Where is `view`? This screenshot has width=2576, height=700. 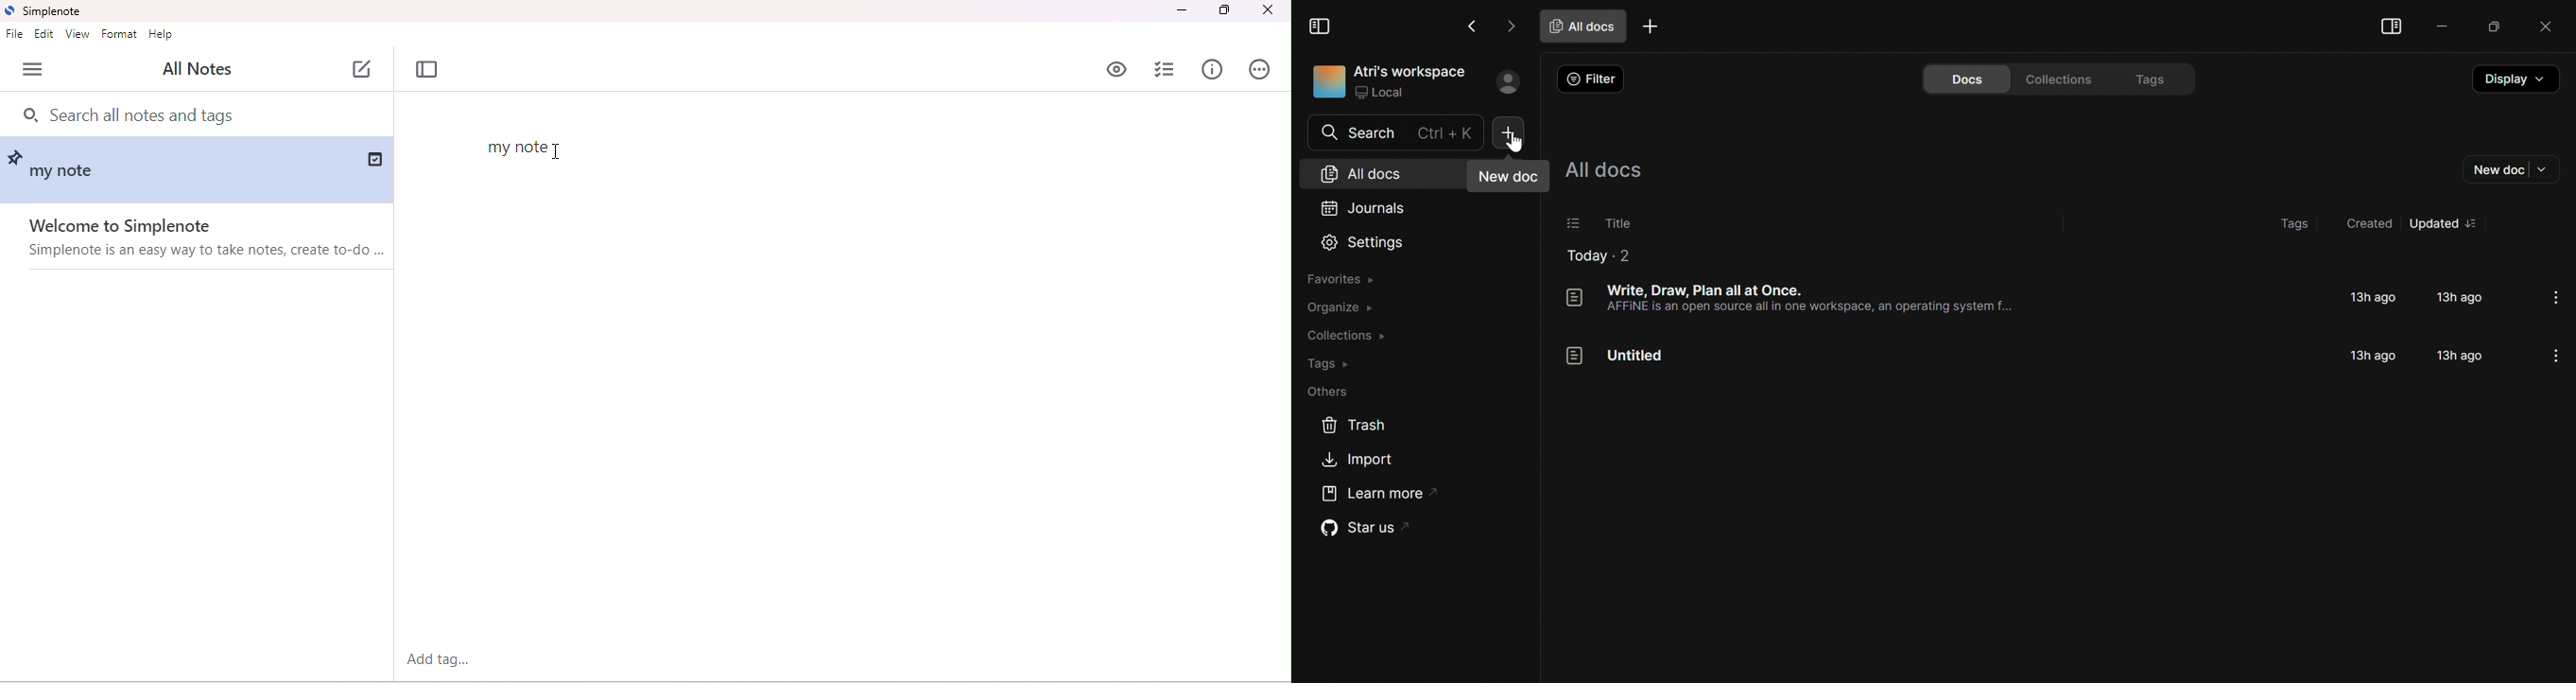
view is located at coordinates (78, 34).